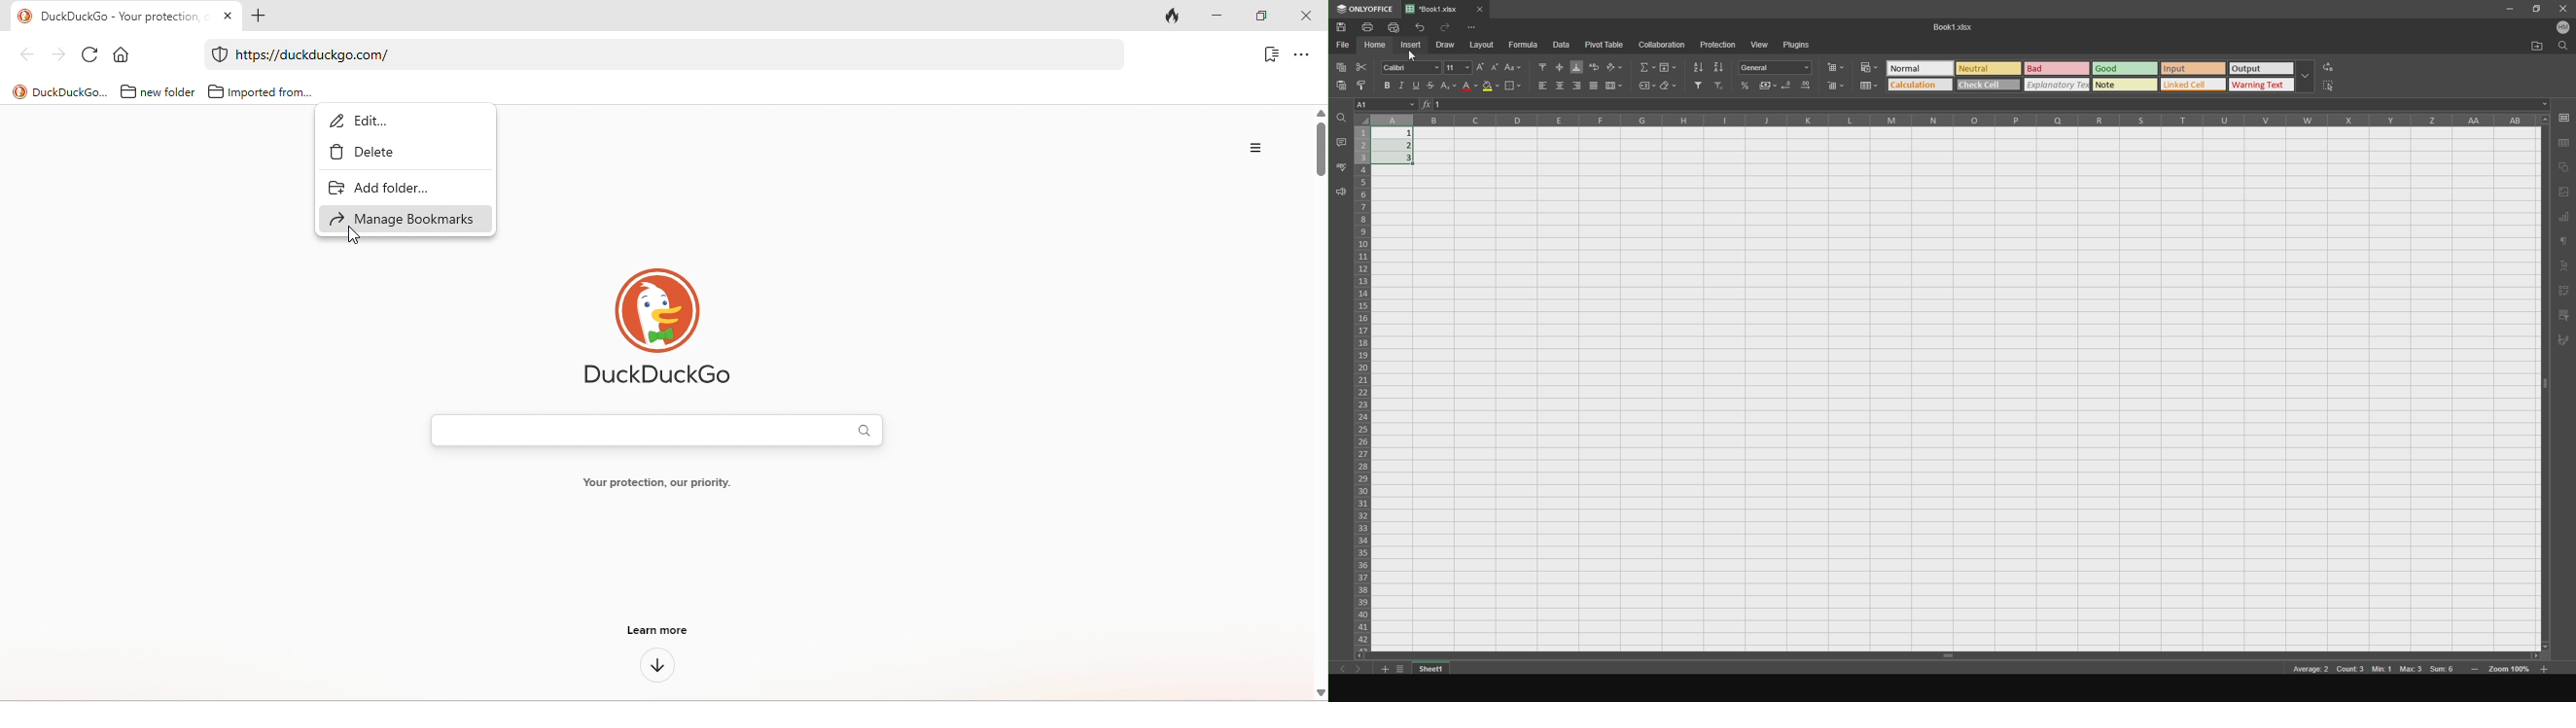  I want to click on align right, so click(1575, 86).